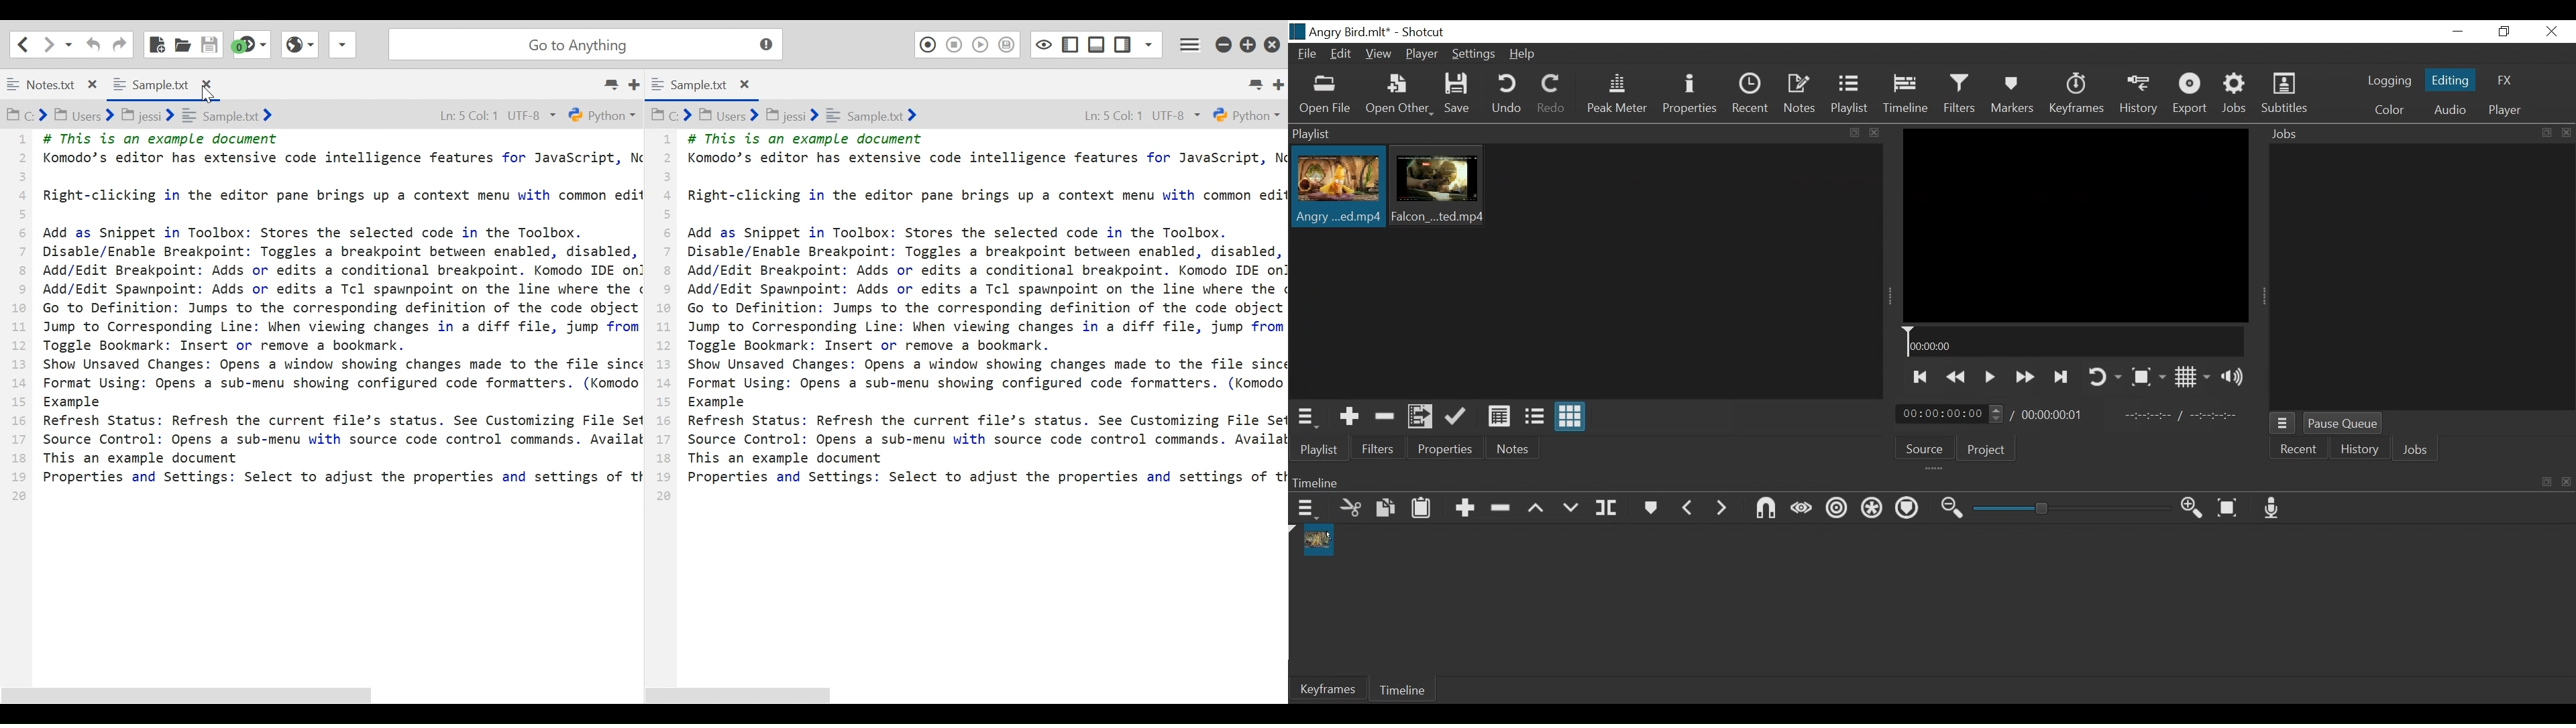 This screenshot has height=728, width=2576. I want to click on Editing, so click(2450, 80).